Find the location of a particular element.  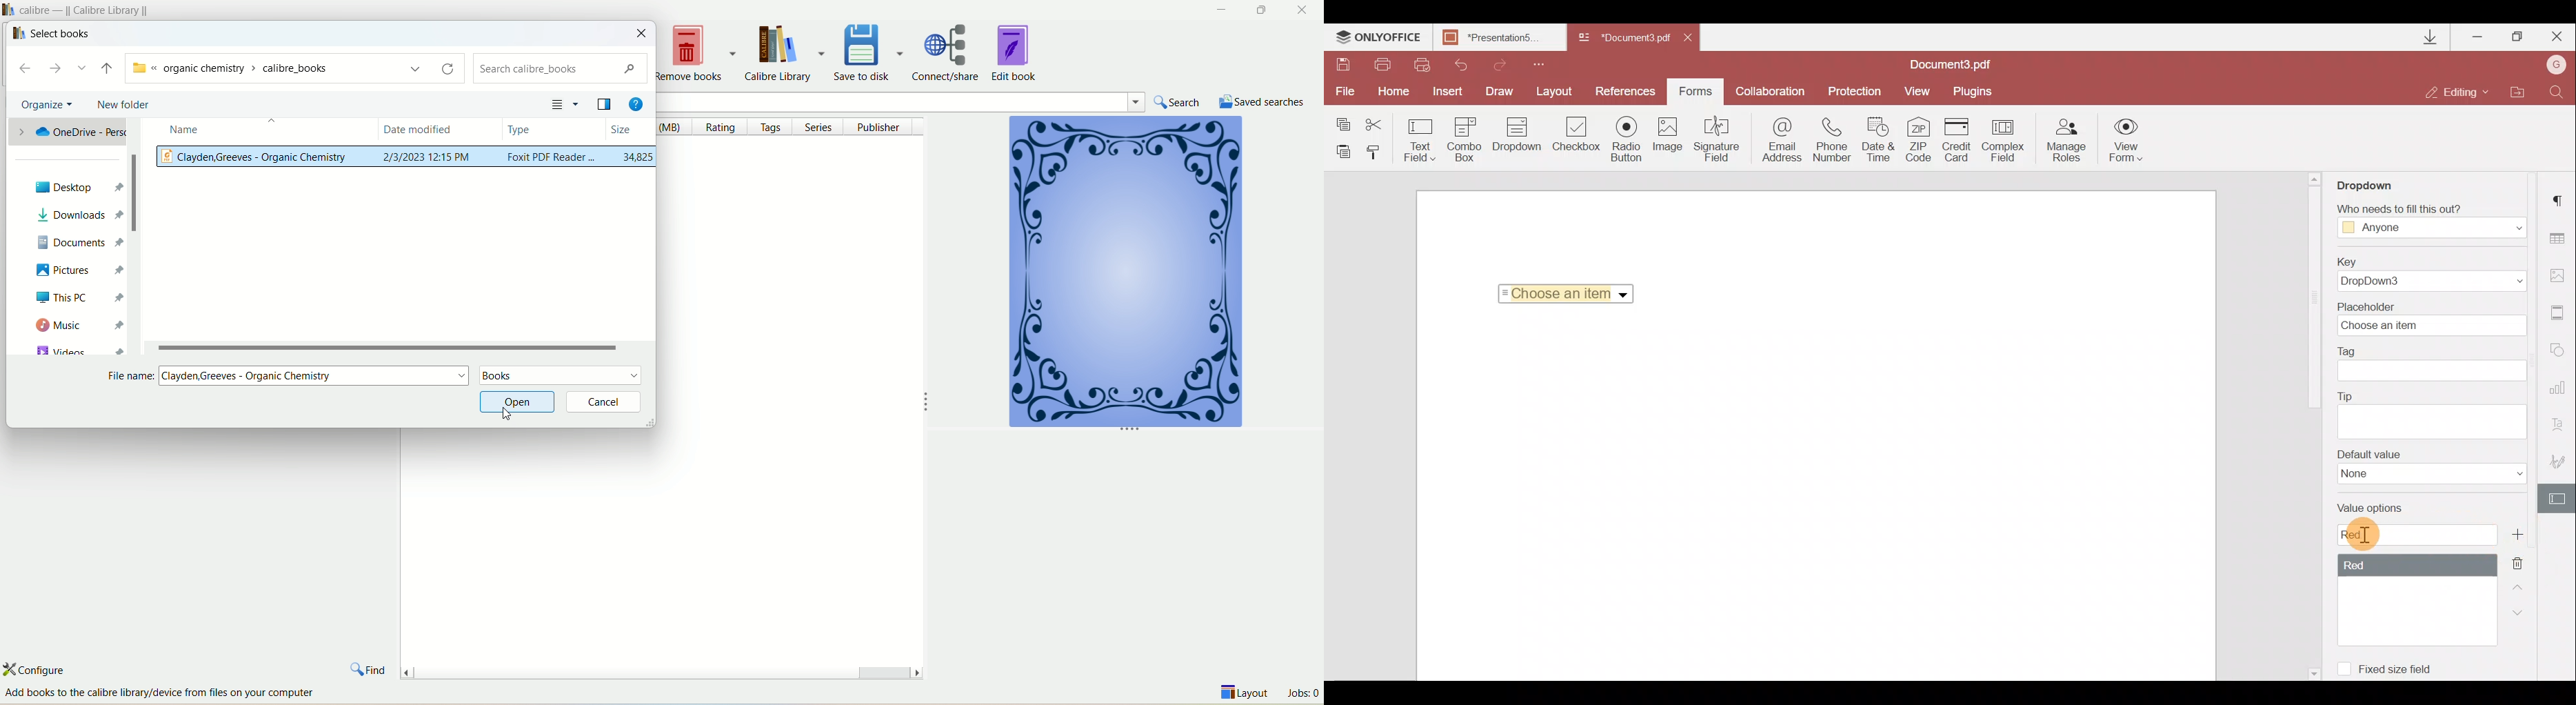

Quick print is located at coordinates (1423, 65).